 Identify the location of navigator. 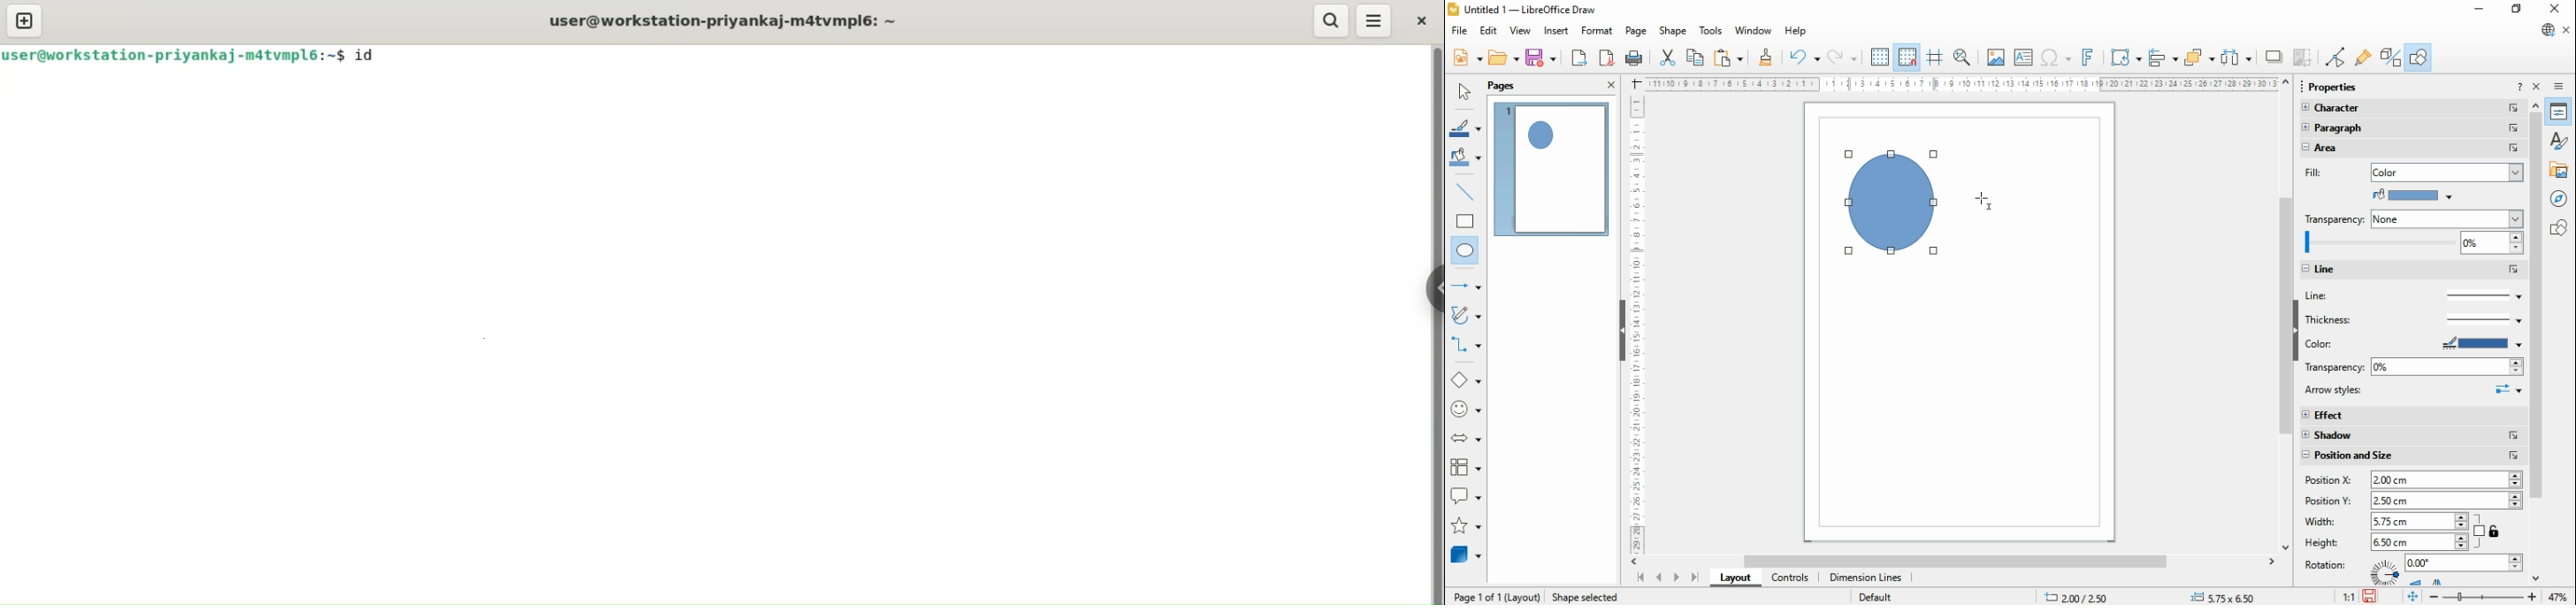
(2562, 198).